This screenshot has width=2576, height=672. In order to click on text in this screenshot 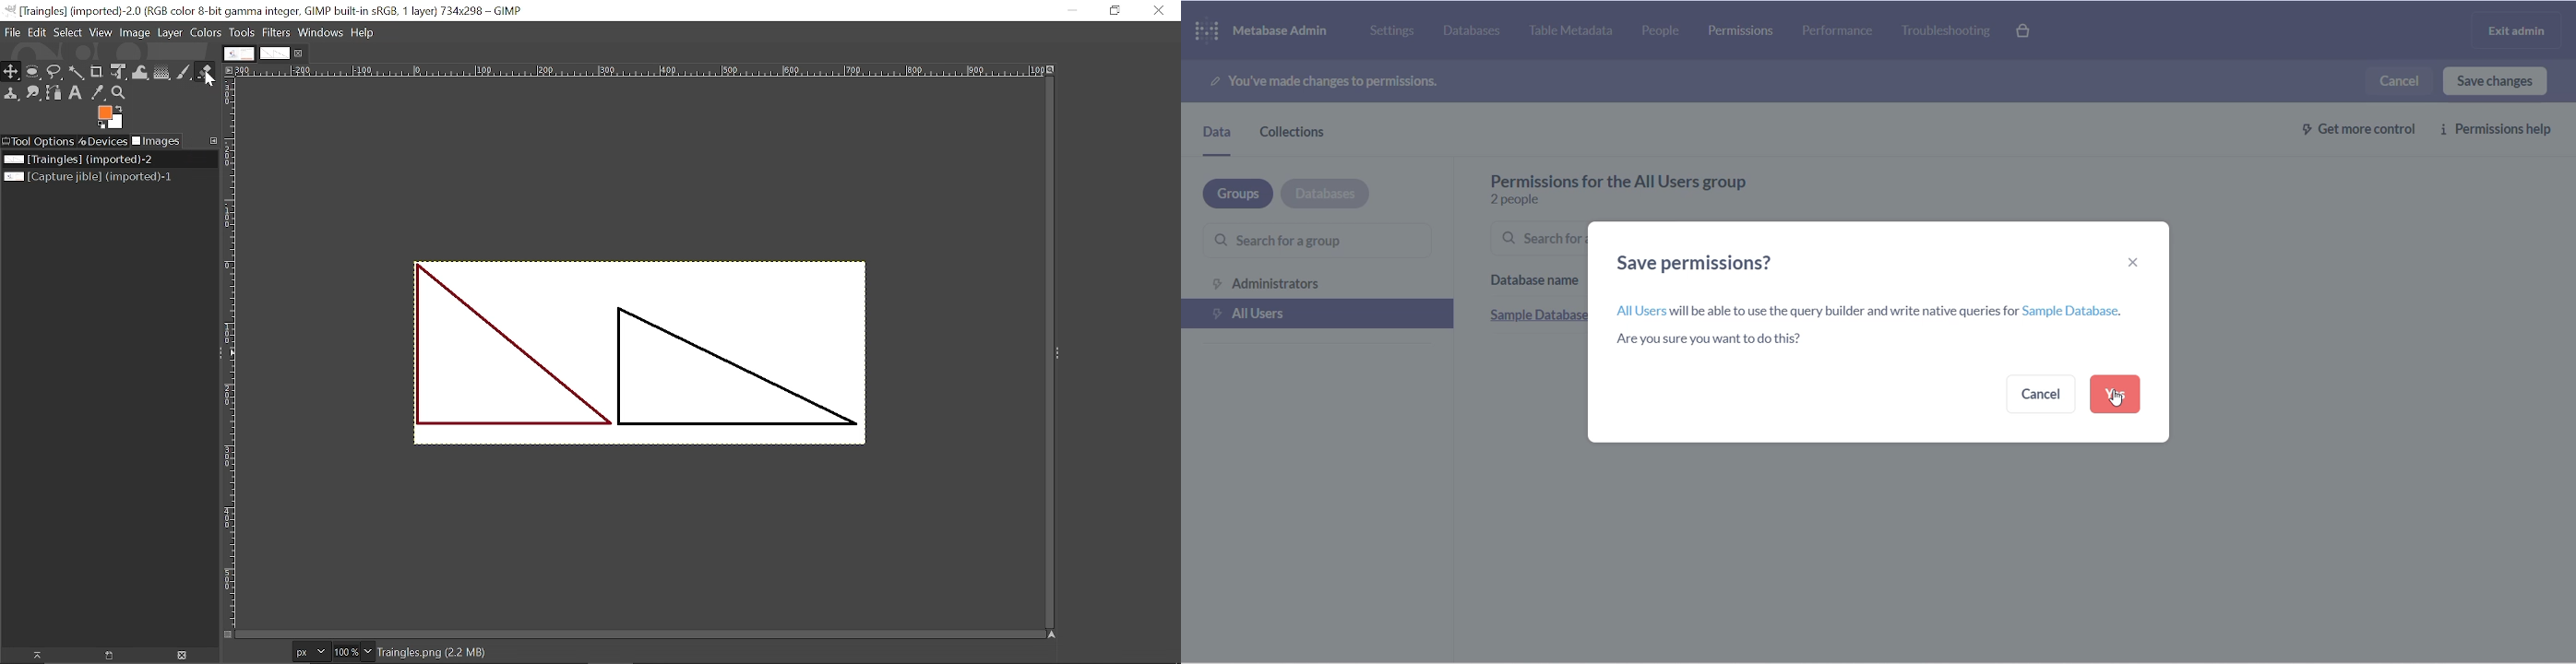, I will do `click(1881, 327)`.